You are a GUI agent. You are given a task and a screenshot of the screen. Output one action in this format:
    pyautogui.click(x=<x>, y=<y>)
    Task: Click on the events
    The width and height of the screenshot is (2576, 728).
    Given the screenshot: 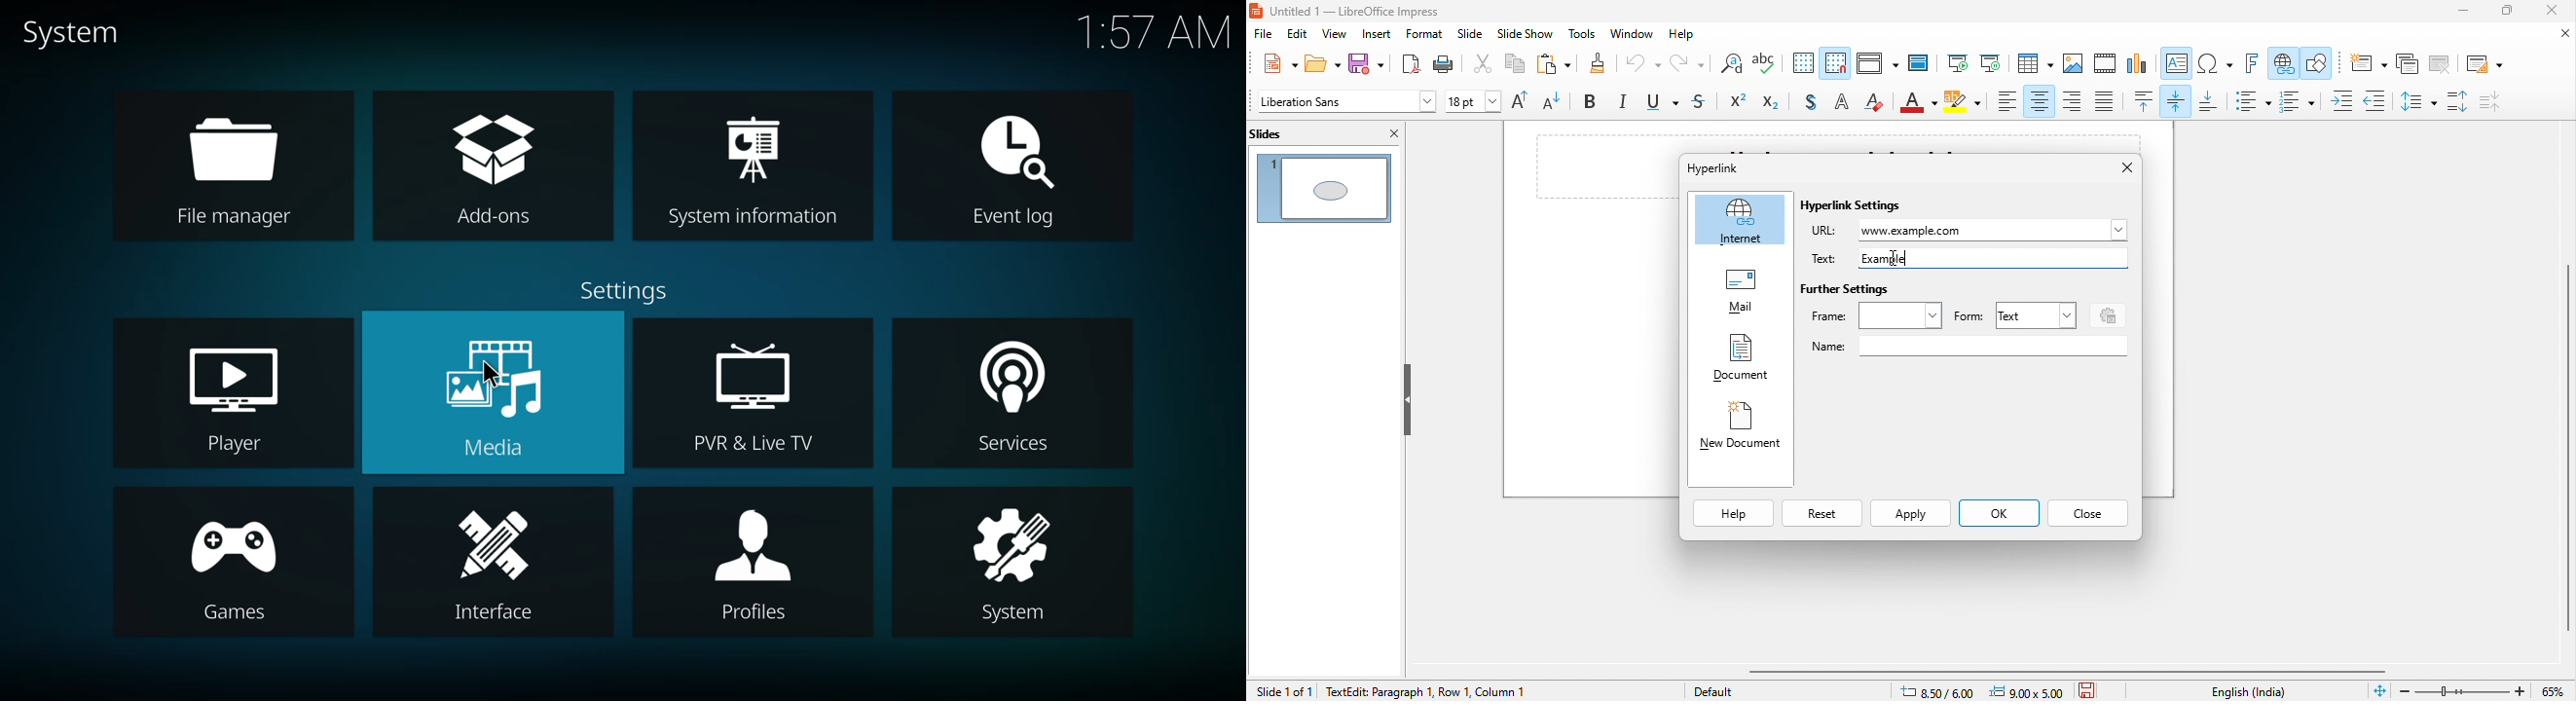 What is the action you would take?
    pyautogui.click(x=2105, y=314)
    